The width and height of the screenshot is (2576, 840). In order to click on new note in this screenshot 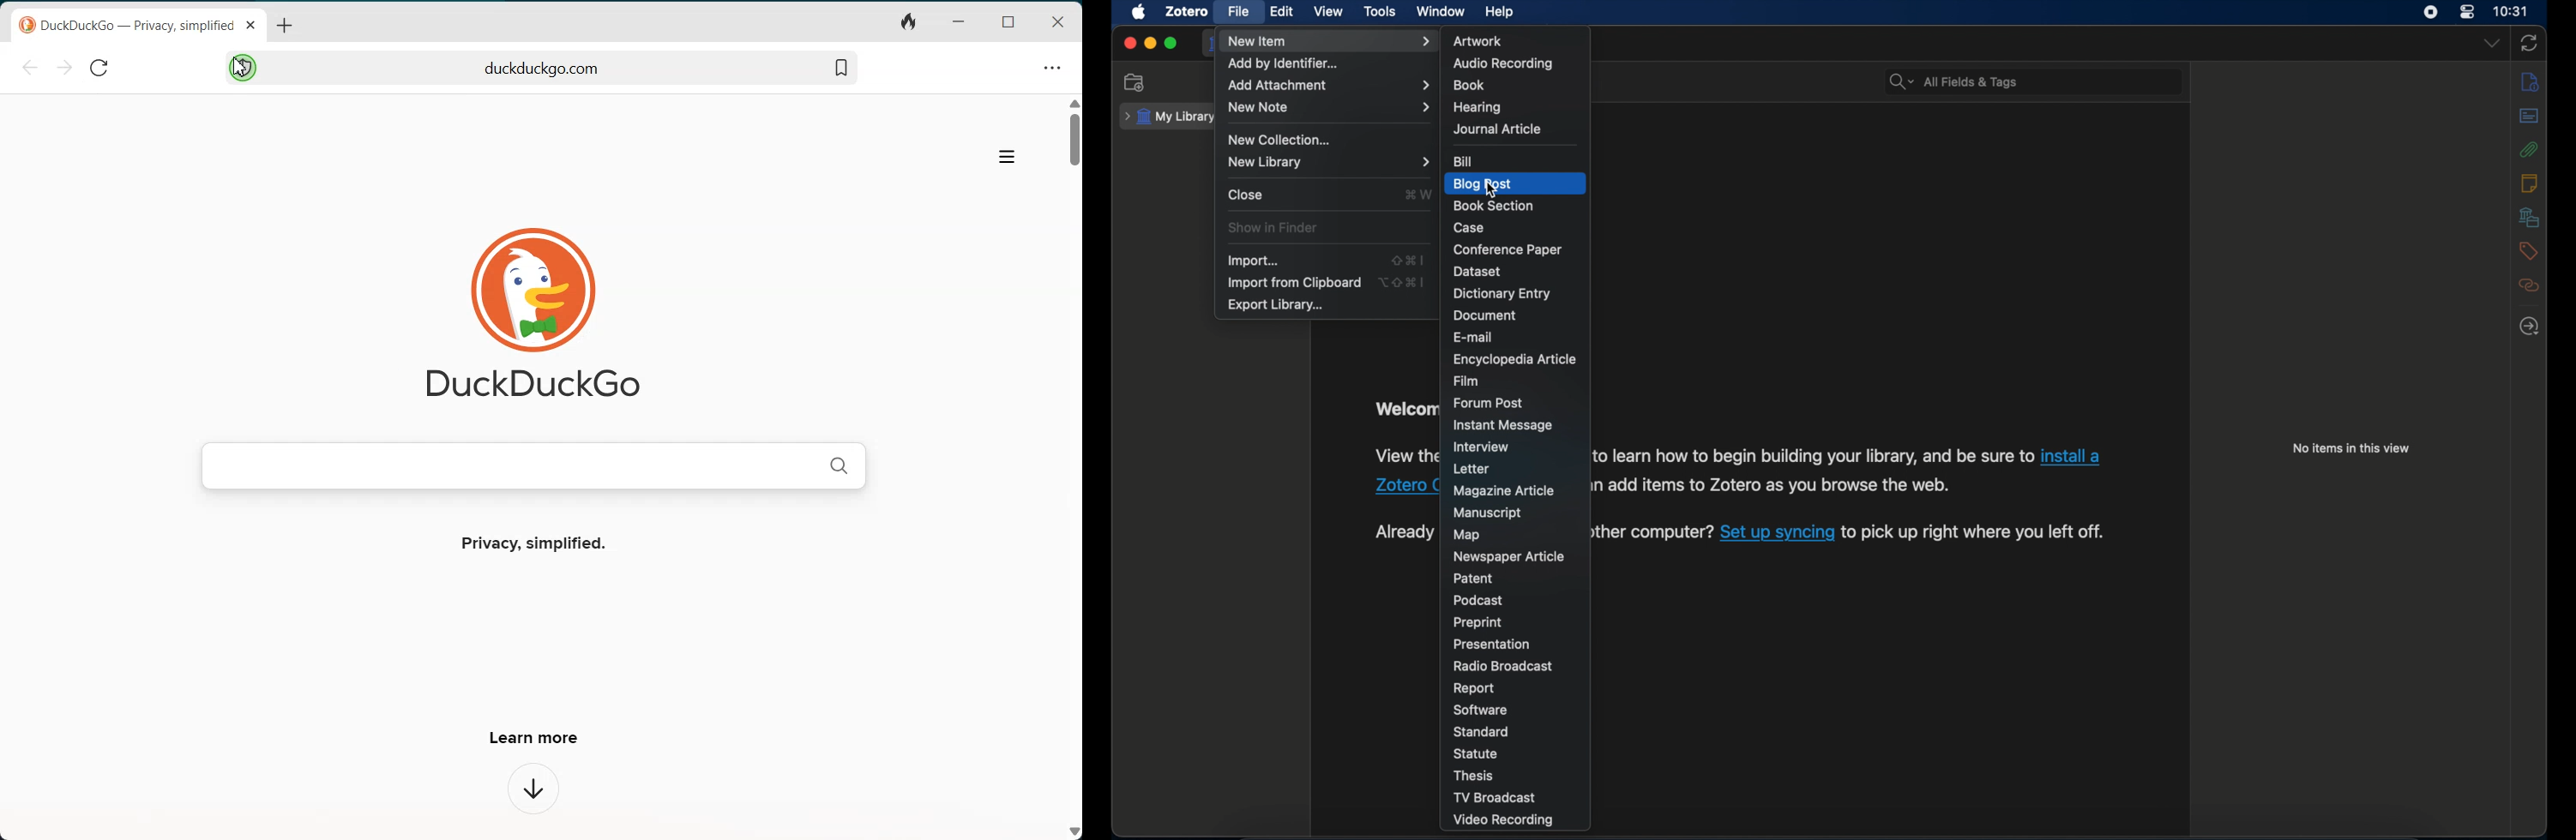, I will do `click(1330, 107)`.